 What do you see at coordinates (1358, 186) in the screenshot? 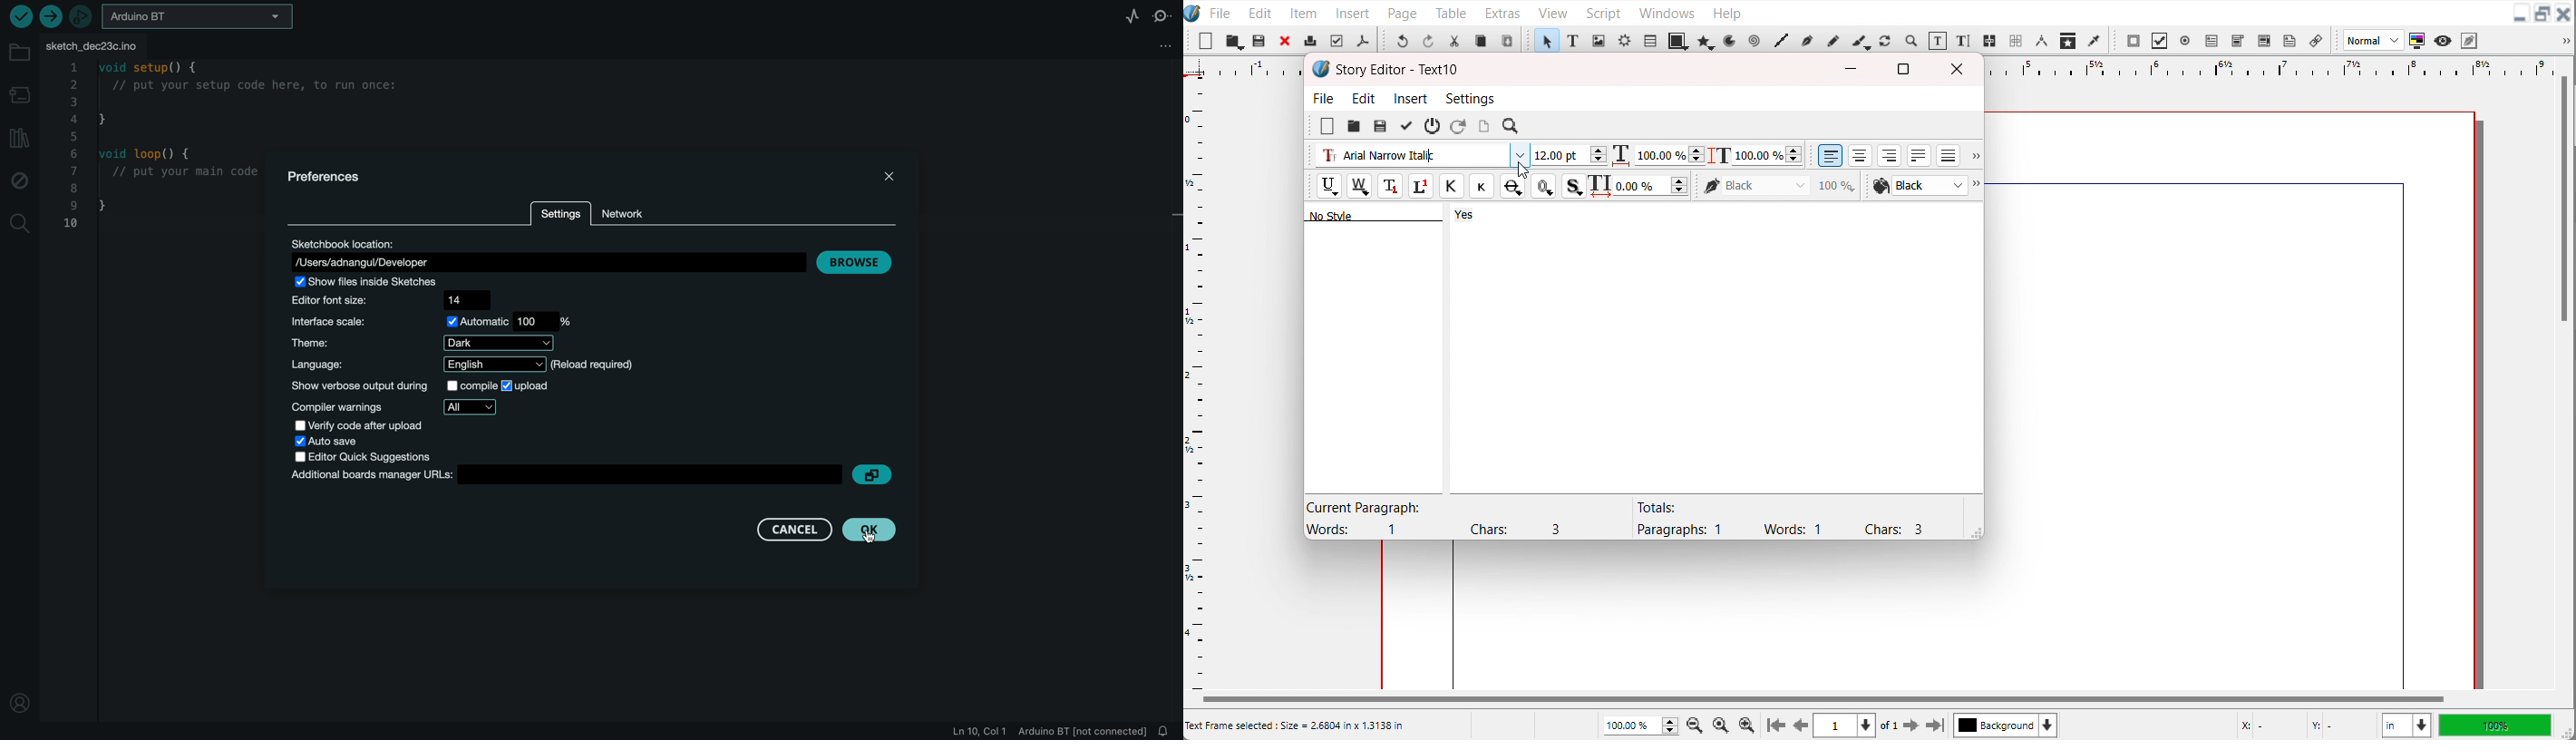
I see `Remove underline` at bounding box center [1358, 186].